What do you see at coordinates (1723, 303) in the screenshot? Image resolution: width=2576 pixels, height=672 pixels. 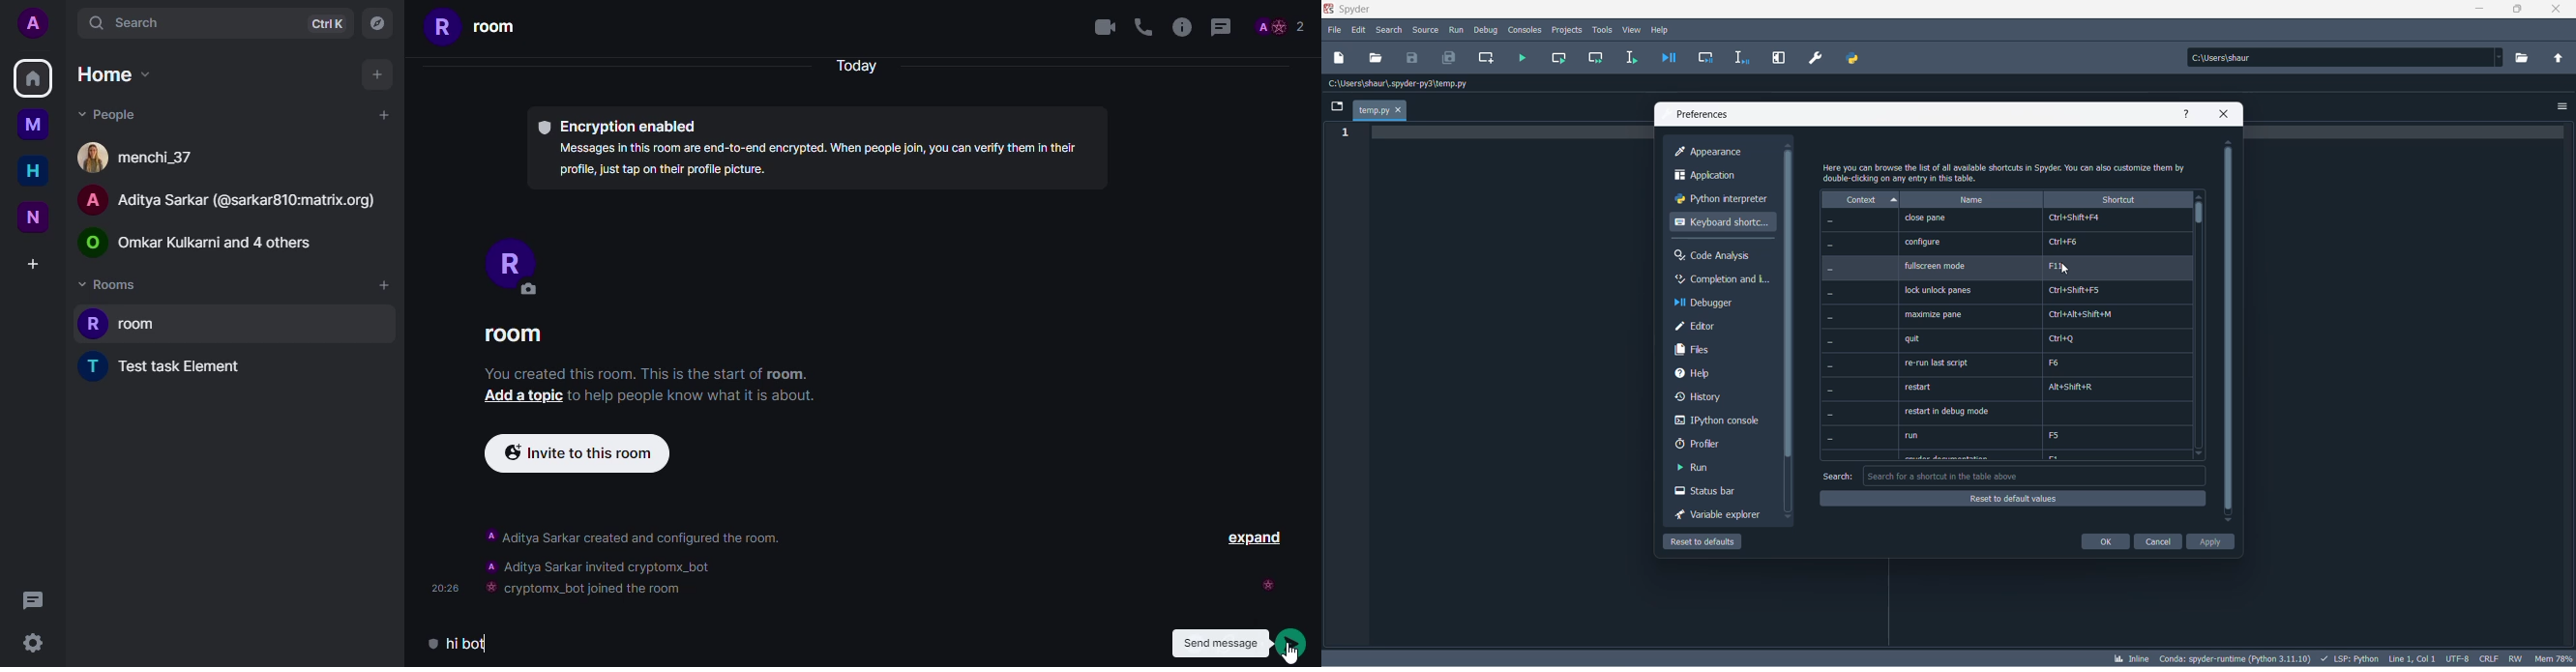 I see `debugger` at bounding box center [1723, 303].